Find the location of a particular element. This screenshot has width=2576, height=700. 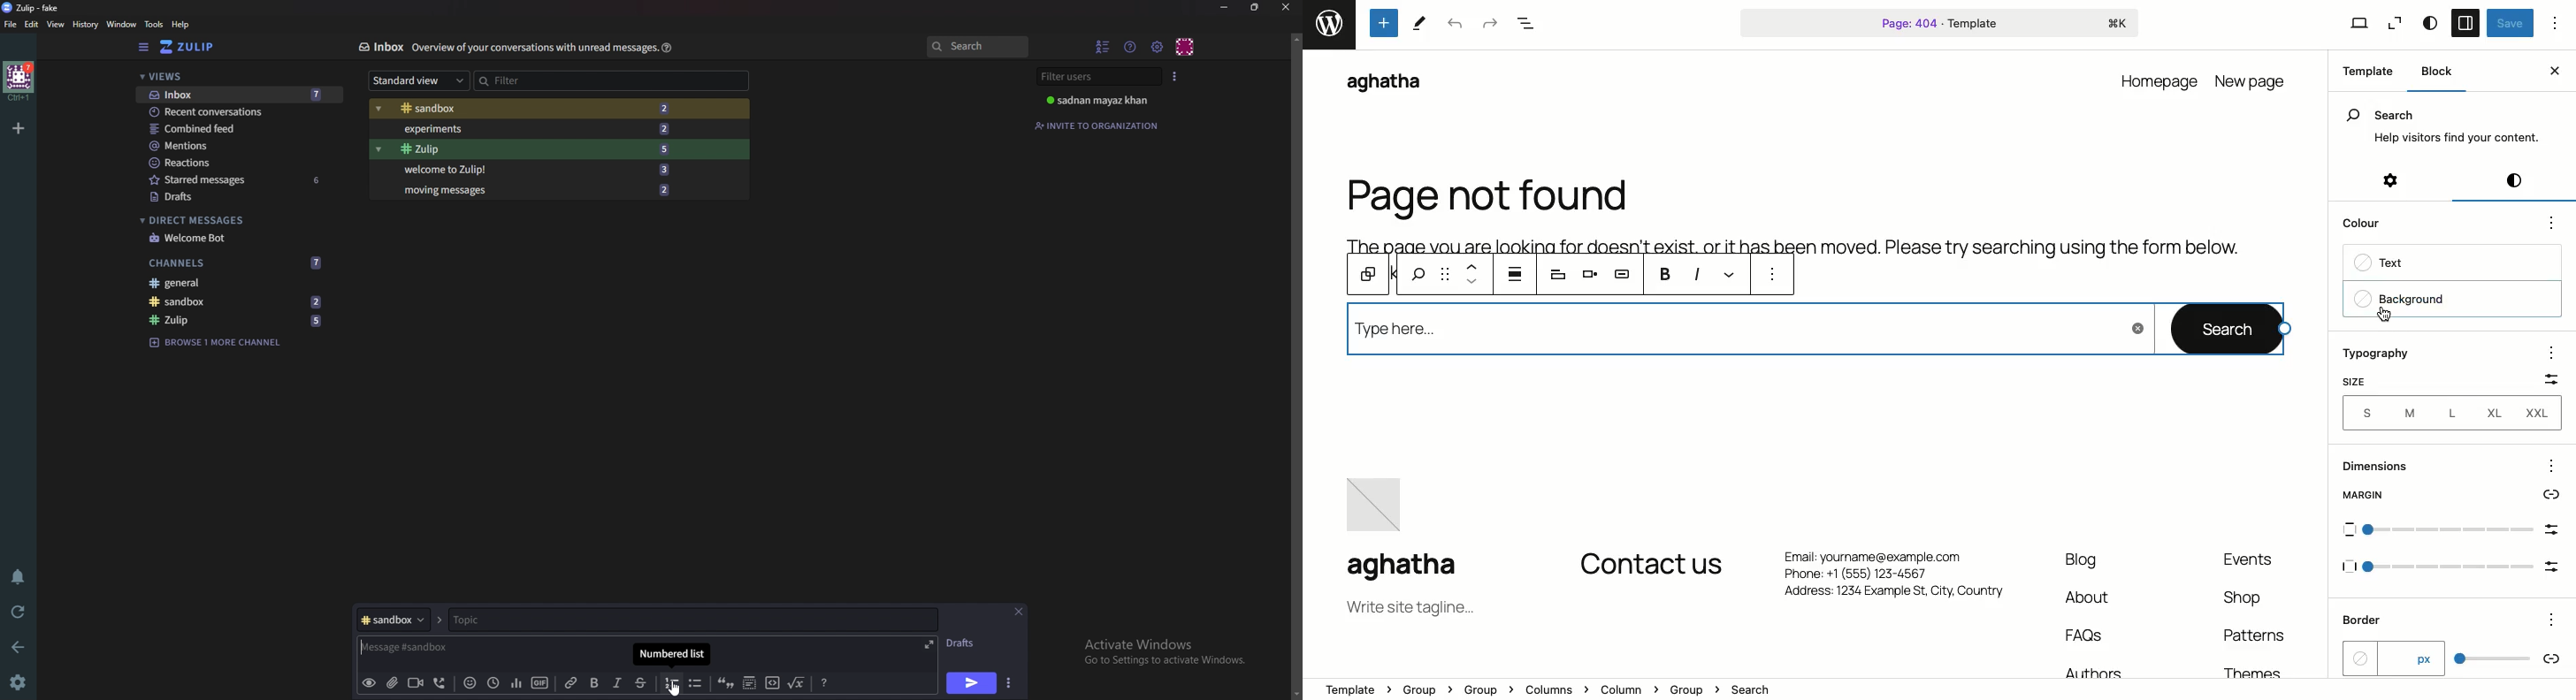

Typography is located at coordinates (2376, 354).